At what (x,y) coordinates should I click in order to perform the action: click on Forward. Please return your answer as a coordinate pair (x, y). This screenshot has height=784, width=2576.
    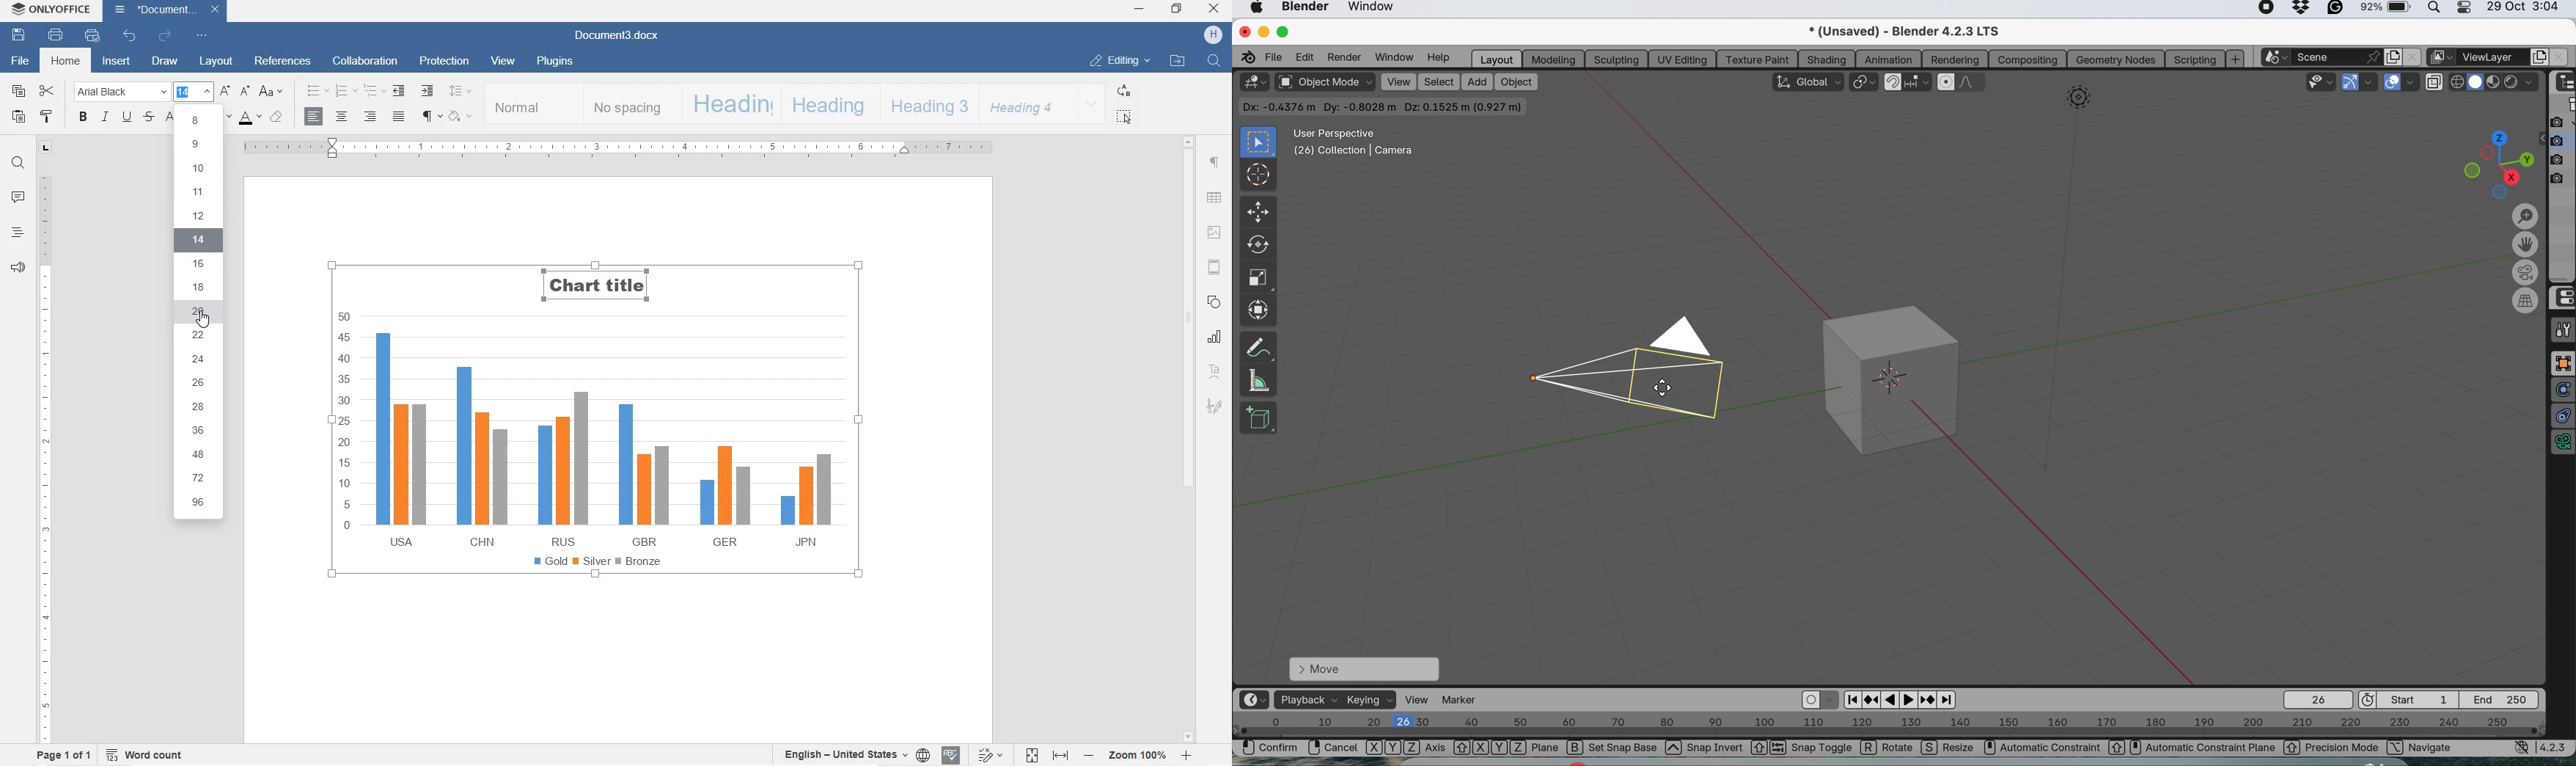
    Looking at the image, I should click on (1929, 699).